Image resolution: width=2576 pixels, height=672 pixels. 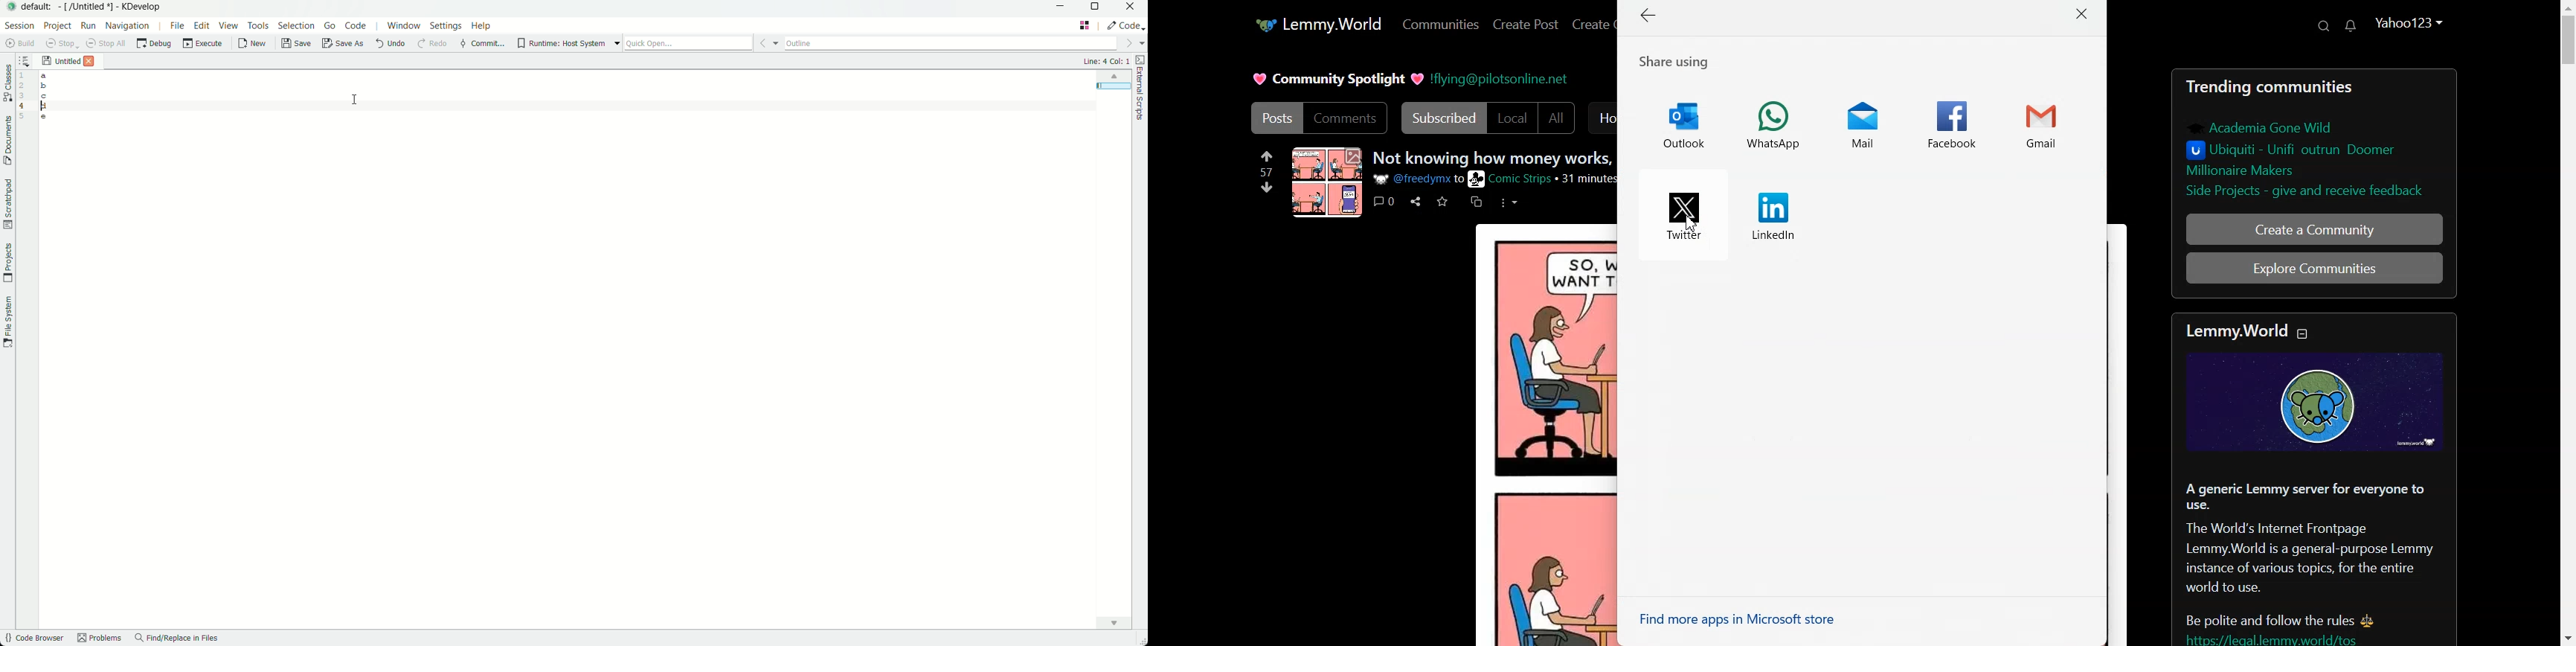 What do you see at coordinates (155, 45) in the screenshot?
I see `debug` at bounding box center [155, 45].